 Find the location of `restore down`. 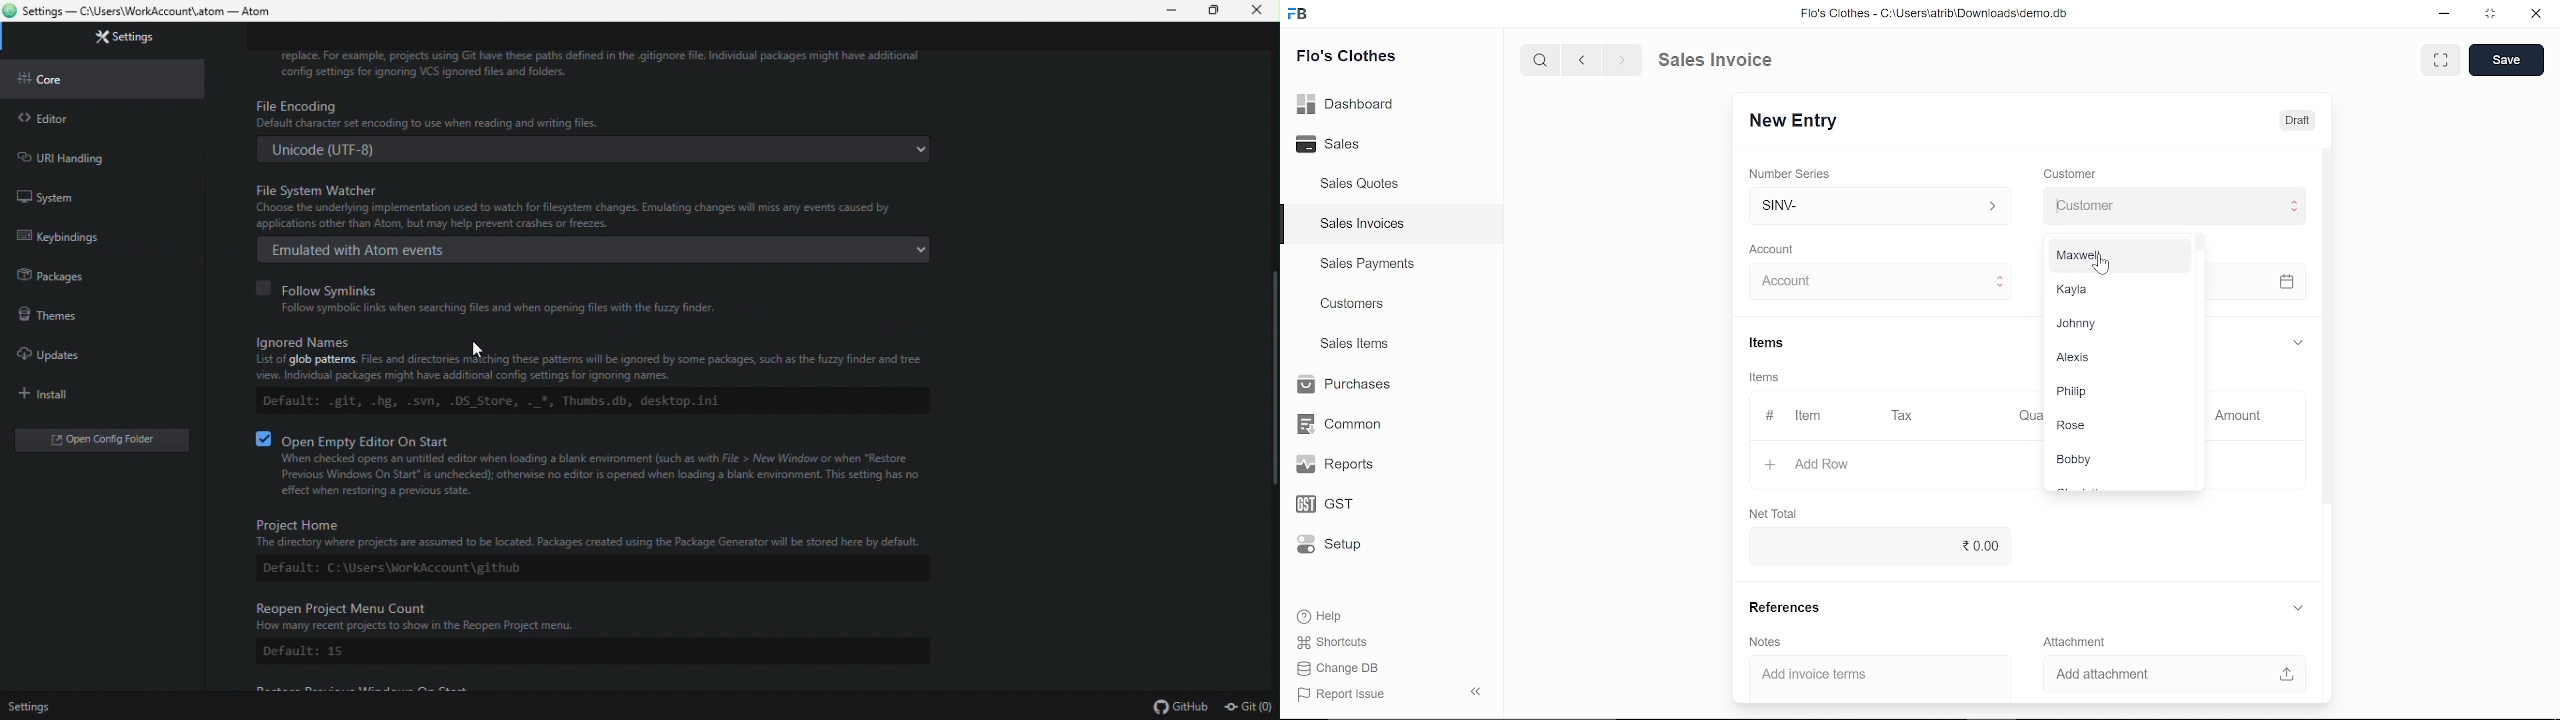

restore down is located at coordinates (2487, 15).